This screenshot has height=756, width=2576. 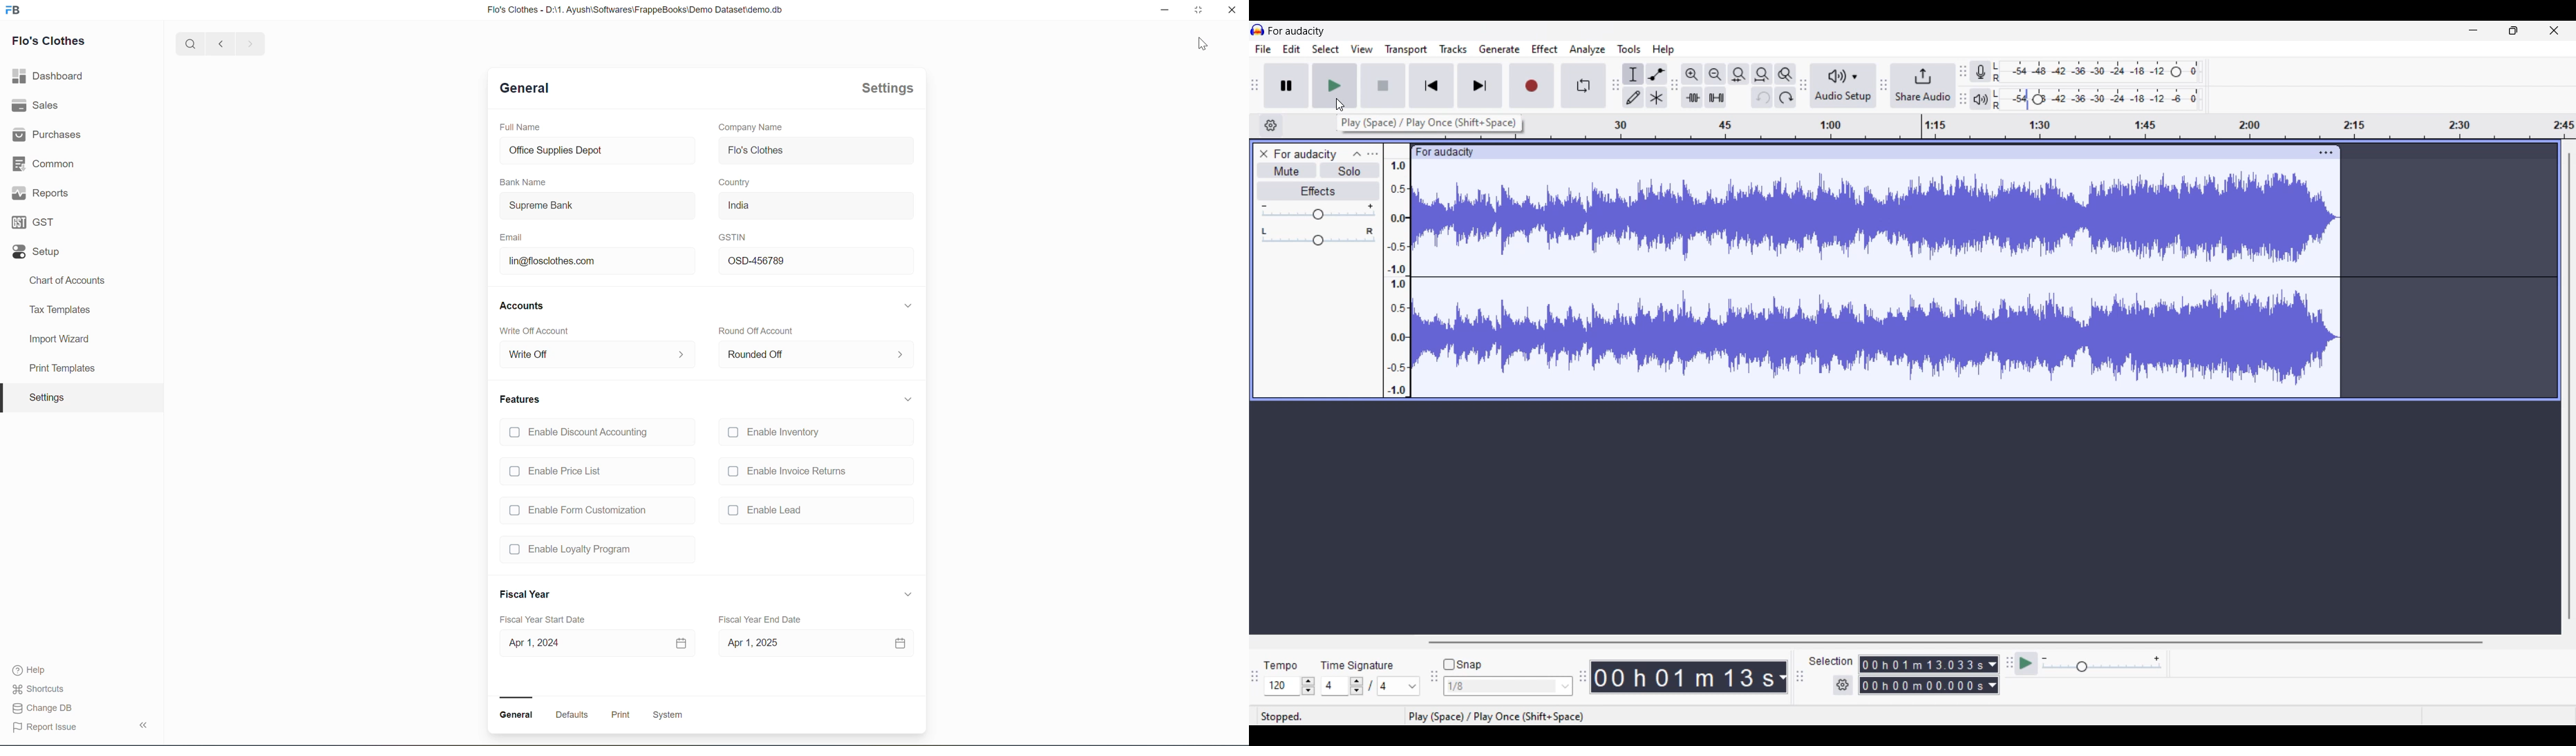 I want to click on Select menu, so click(x=1326, y=48).